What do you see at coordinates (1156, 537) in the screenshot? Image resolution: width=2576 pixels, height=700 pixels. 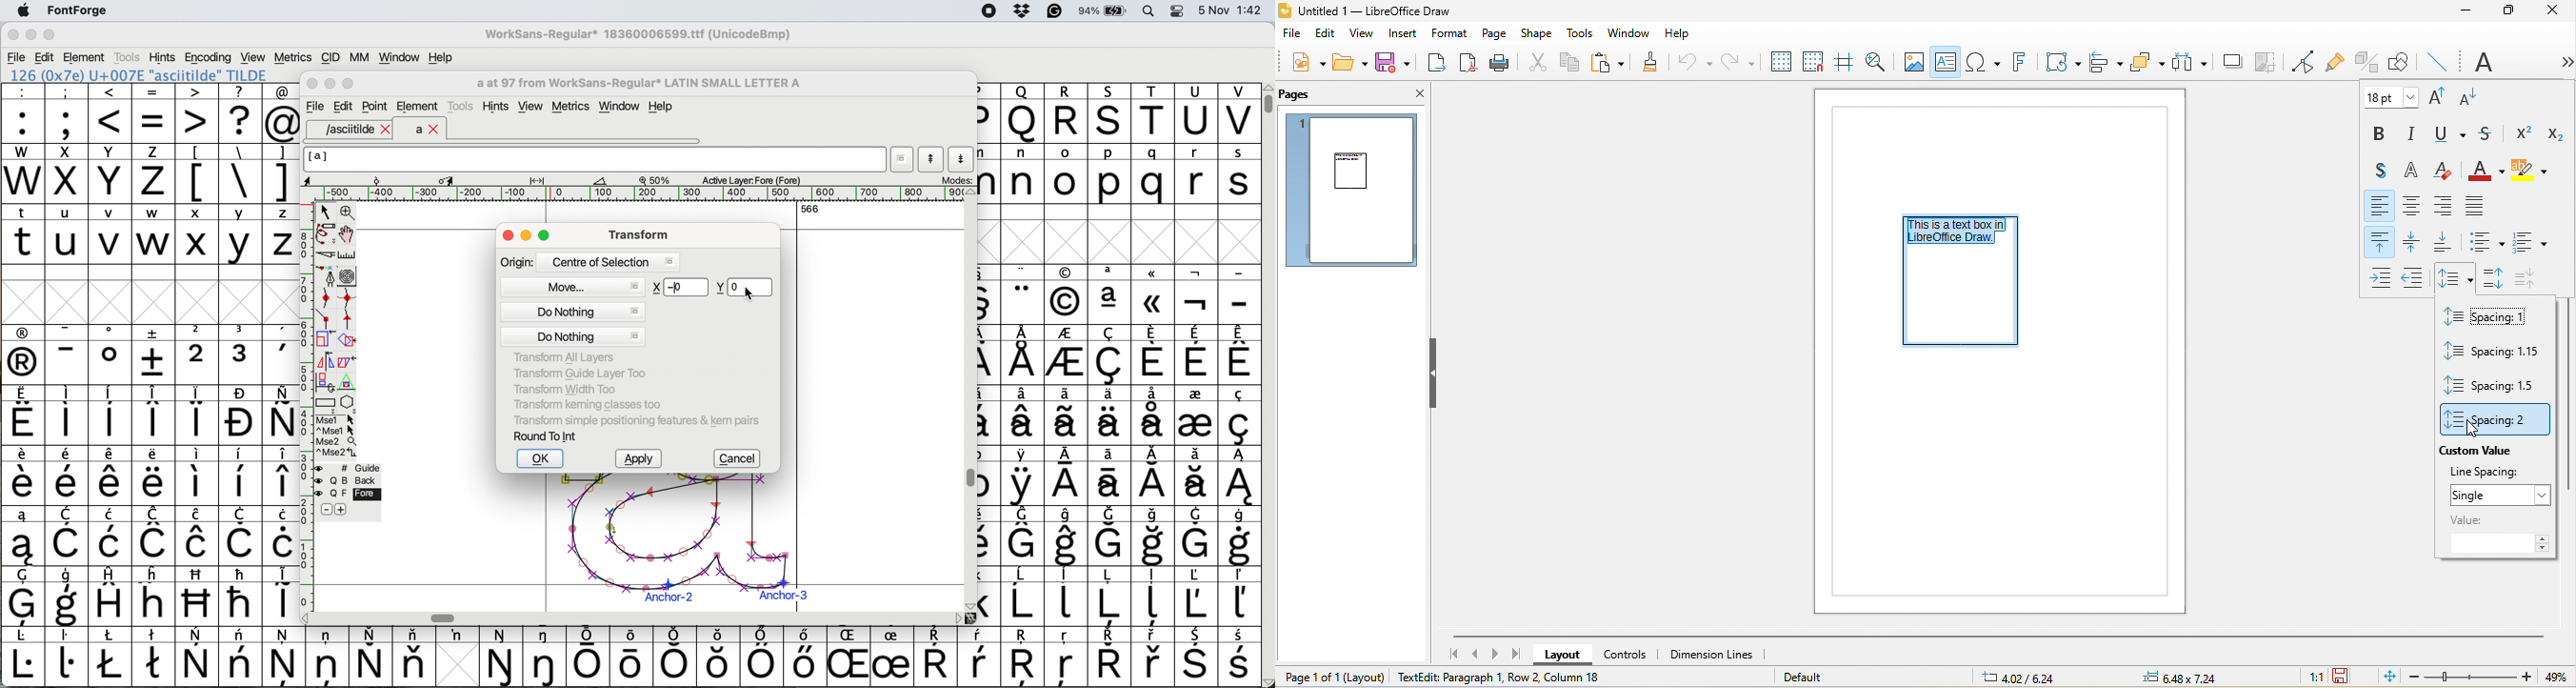 I see `symbol` at bounding box center [1156, 537].